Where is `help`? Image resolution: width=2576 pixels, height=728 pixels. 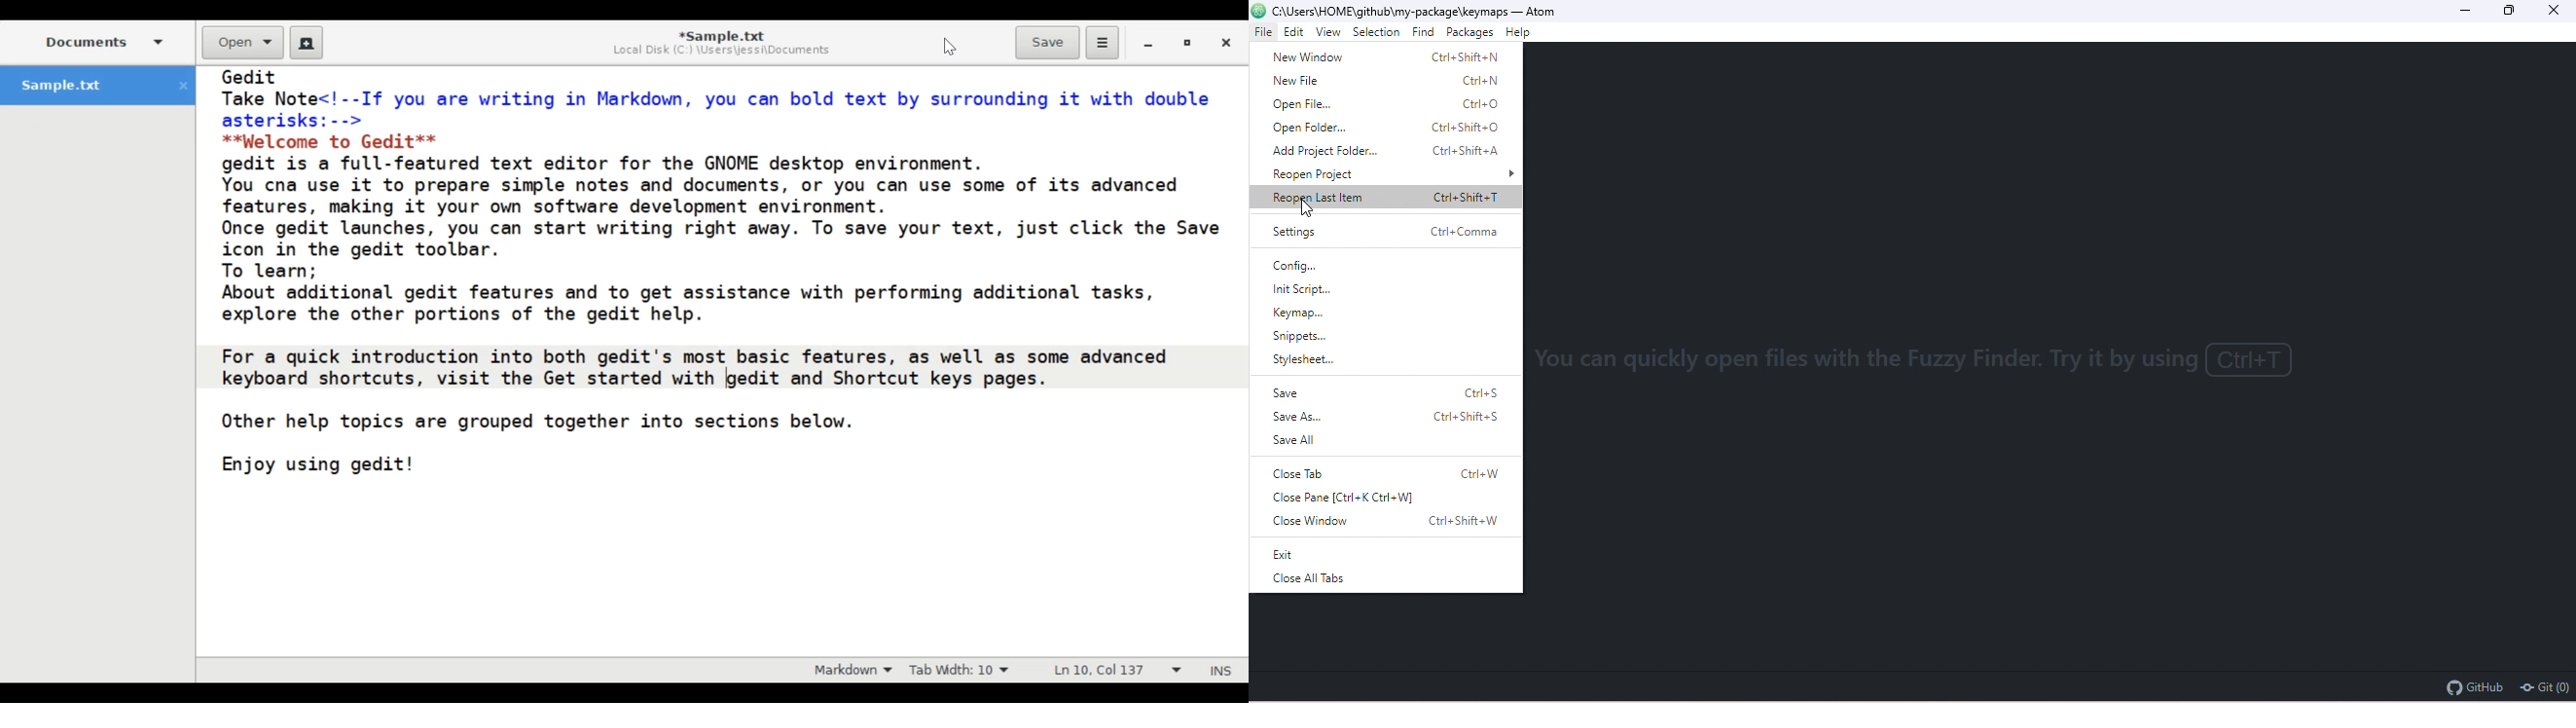 help is located at coordinates (1521, 31).